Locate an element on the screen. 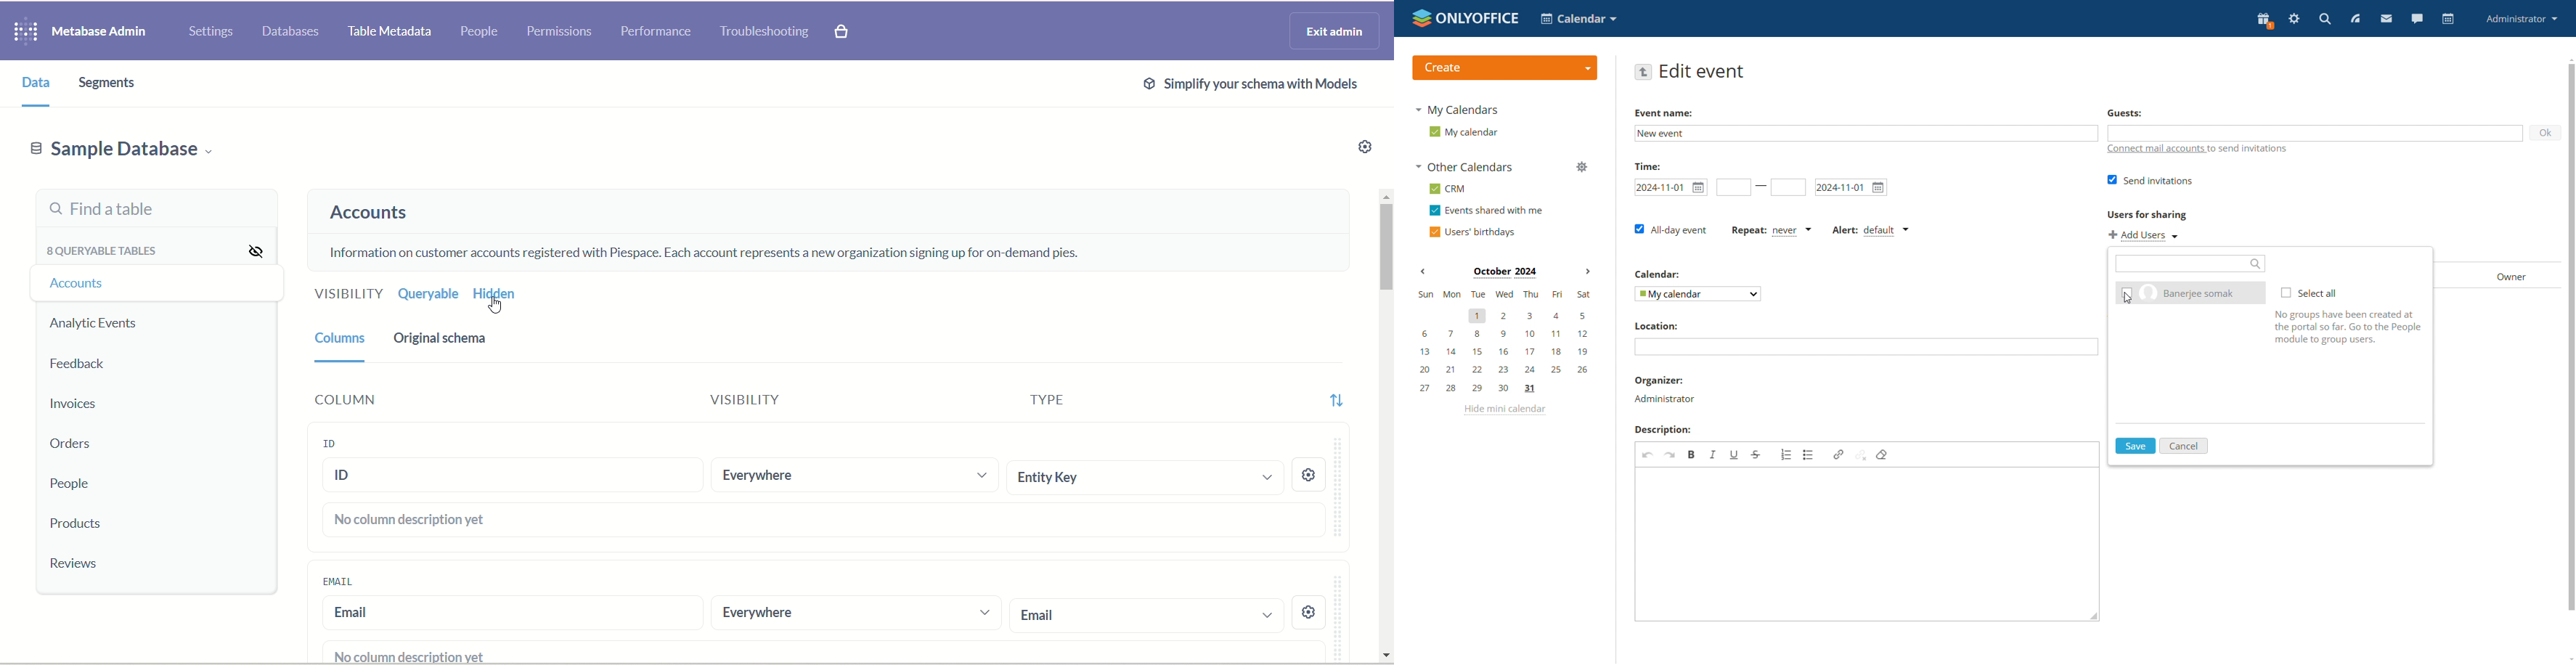 This screenshot has width=2576, height=672. Help tip is located at coordinates (2348, 331).